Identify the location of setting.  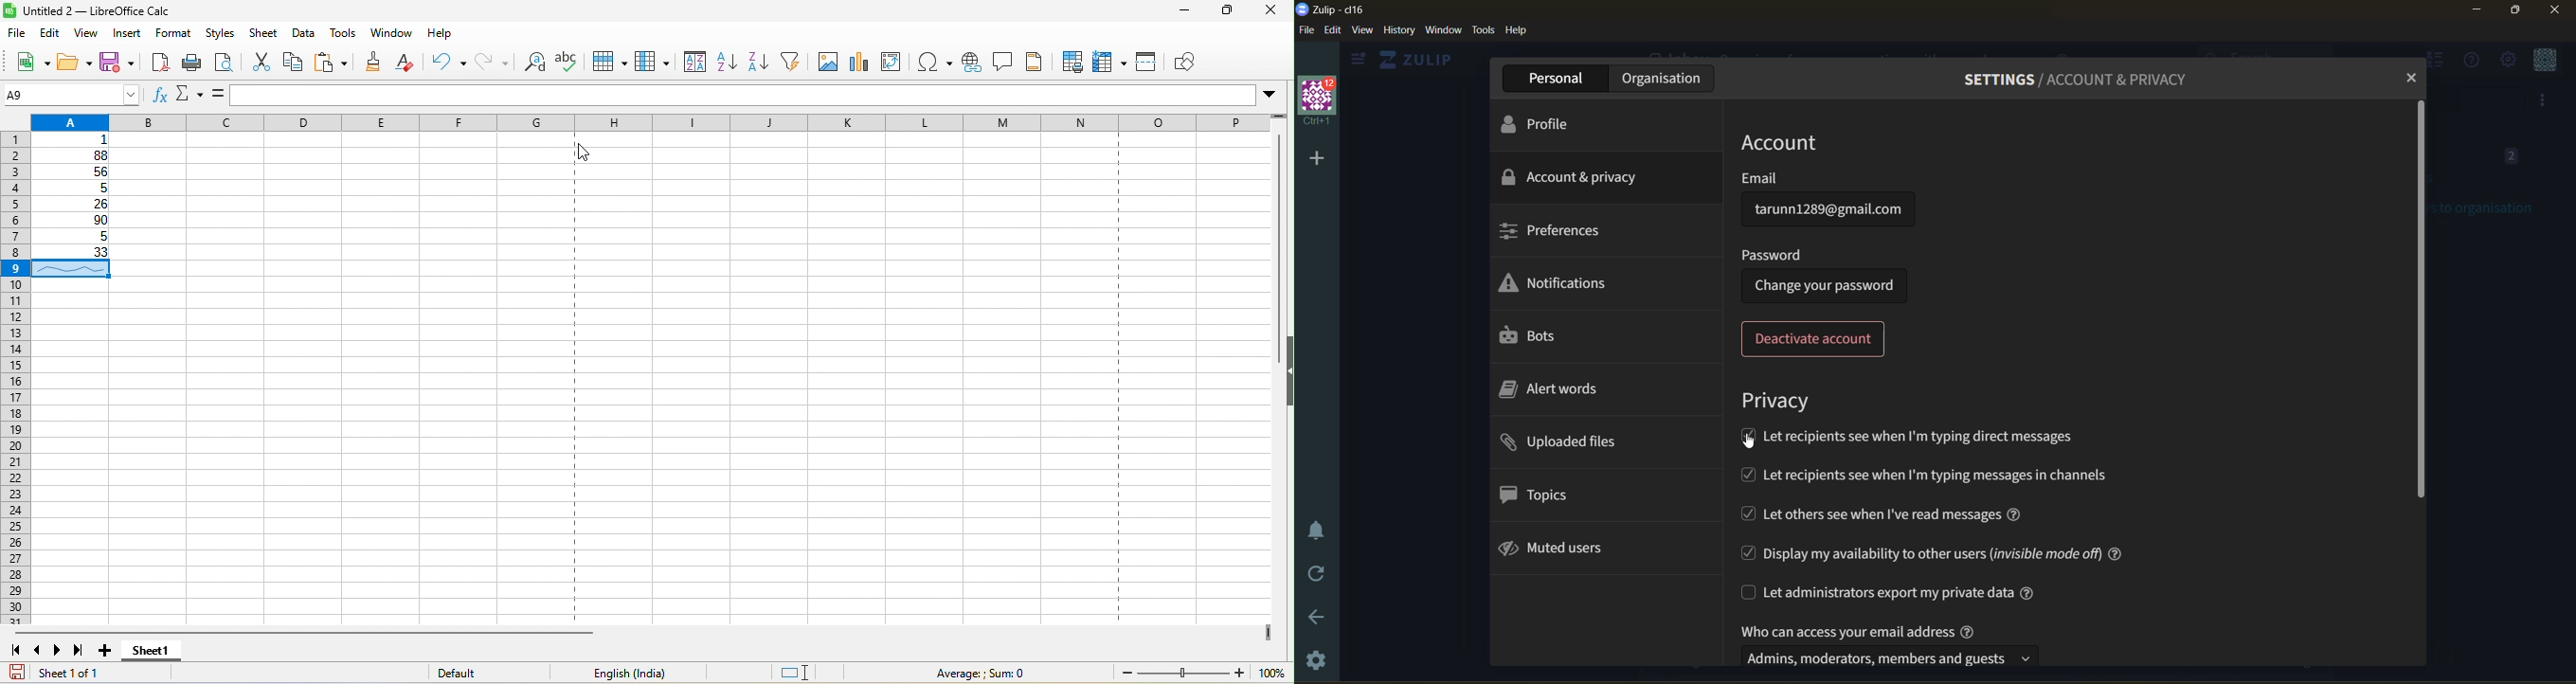
(2507, 61).